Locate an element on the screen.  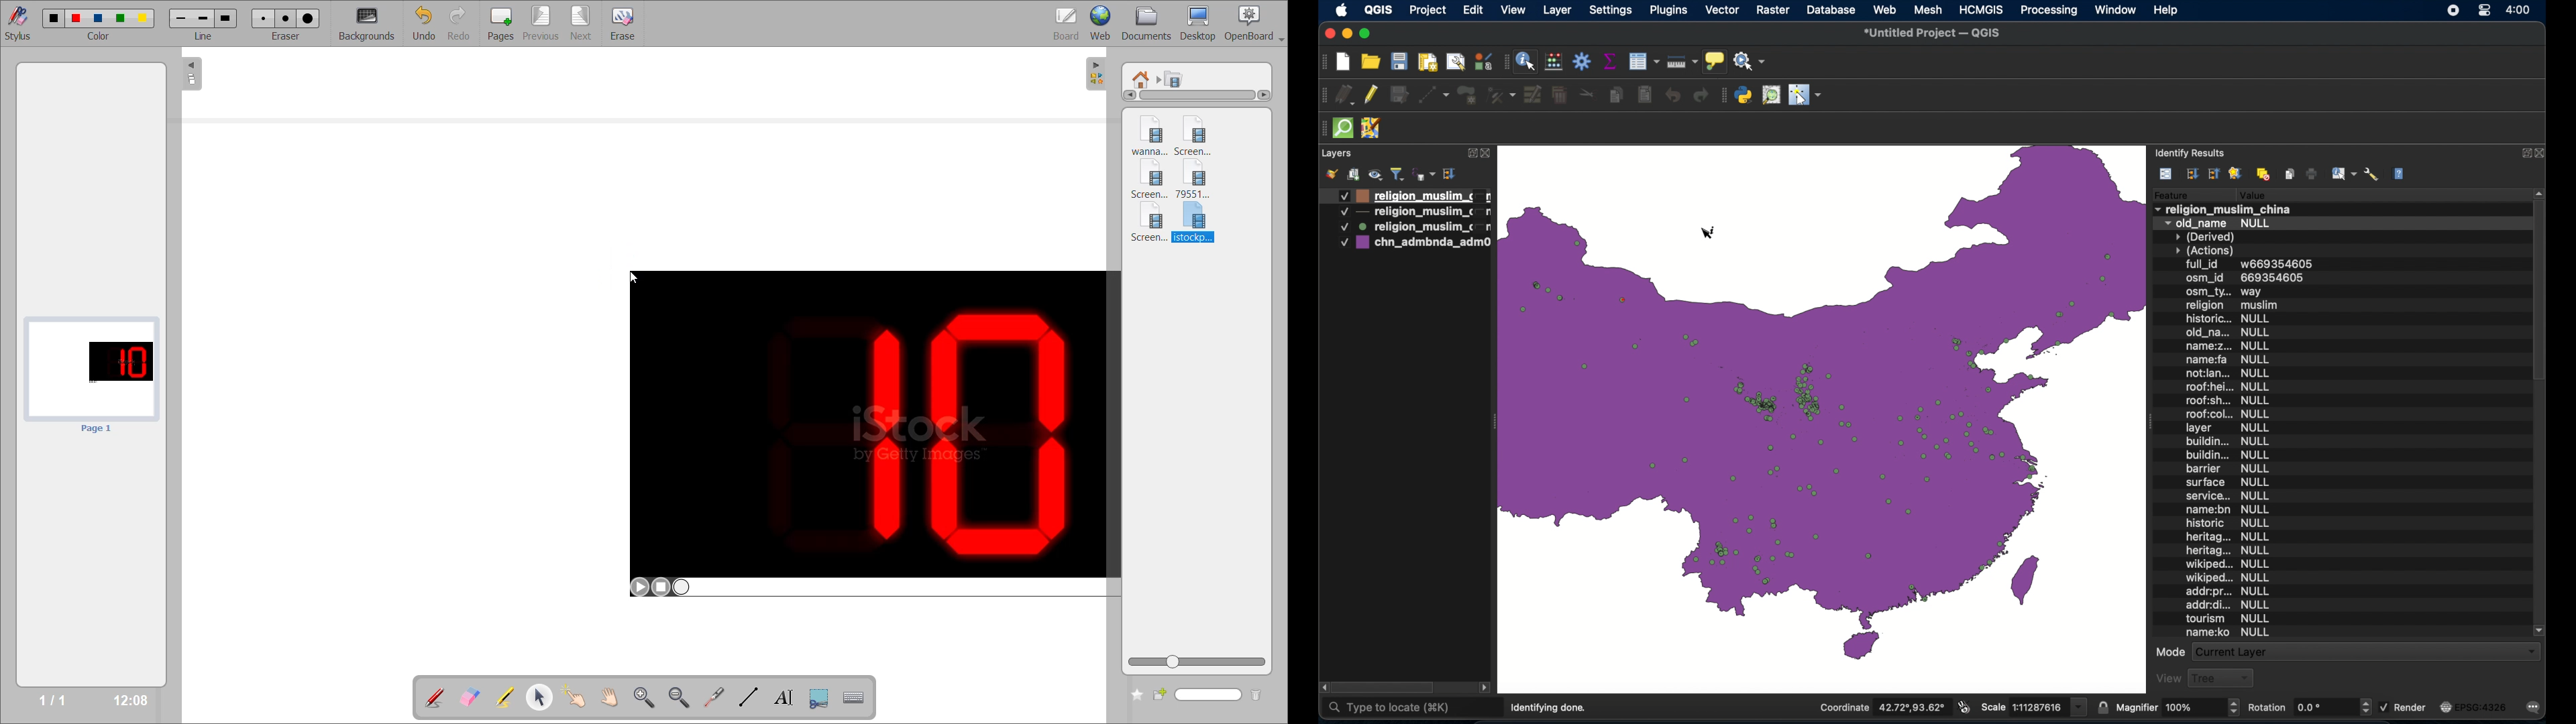
expand all is located at coordinates (1450, 174).